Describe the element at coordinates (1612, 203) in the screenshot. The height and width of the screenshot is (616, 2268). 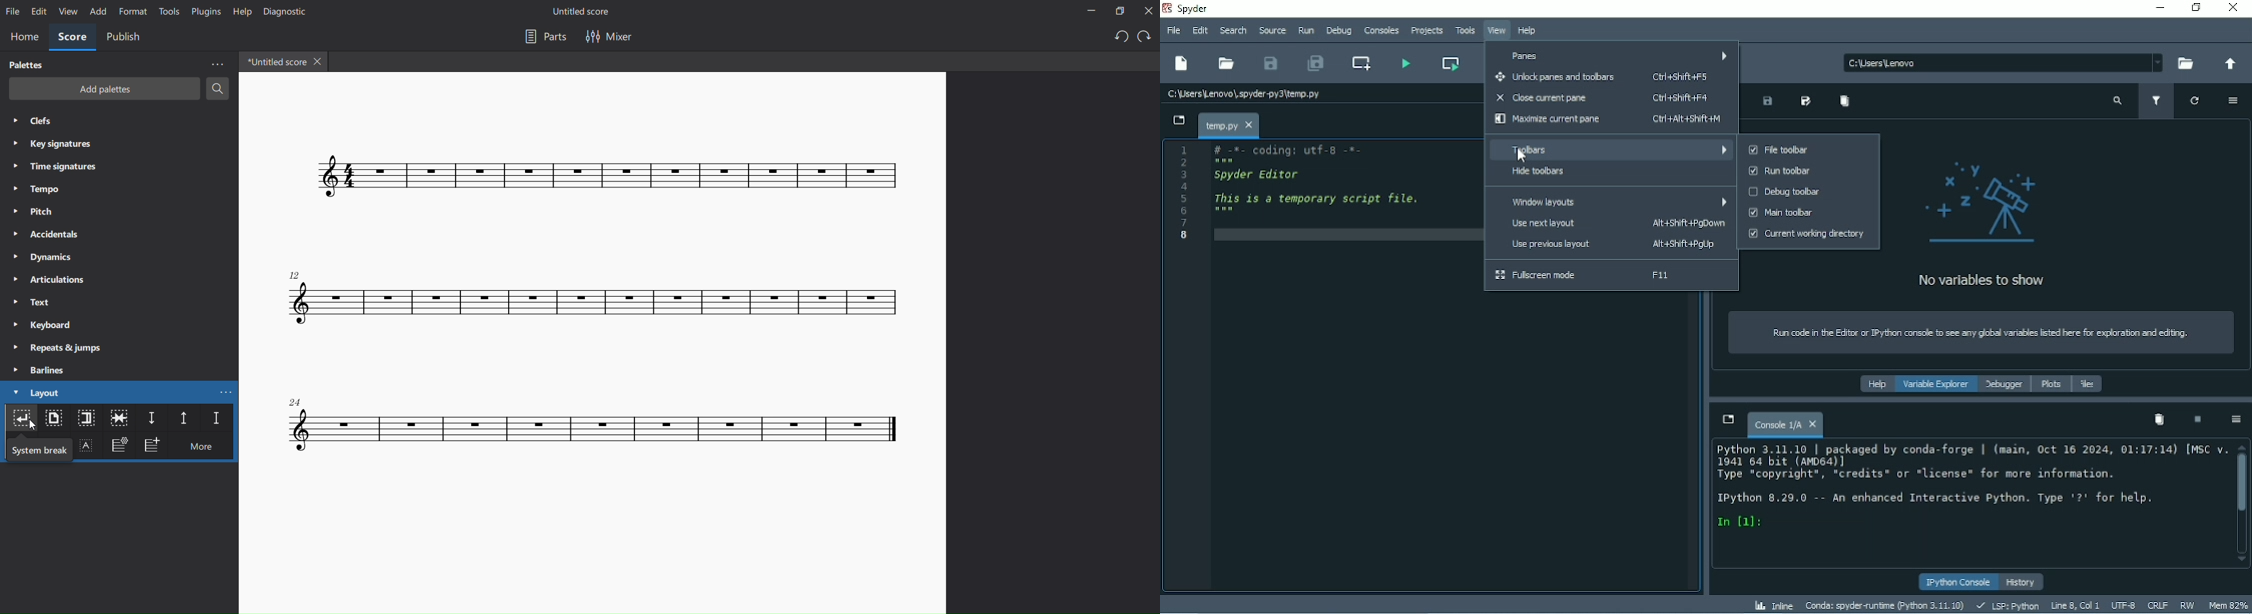
I see `Window layouts` at that location.